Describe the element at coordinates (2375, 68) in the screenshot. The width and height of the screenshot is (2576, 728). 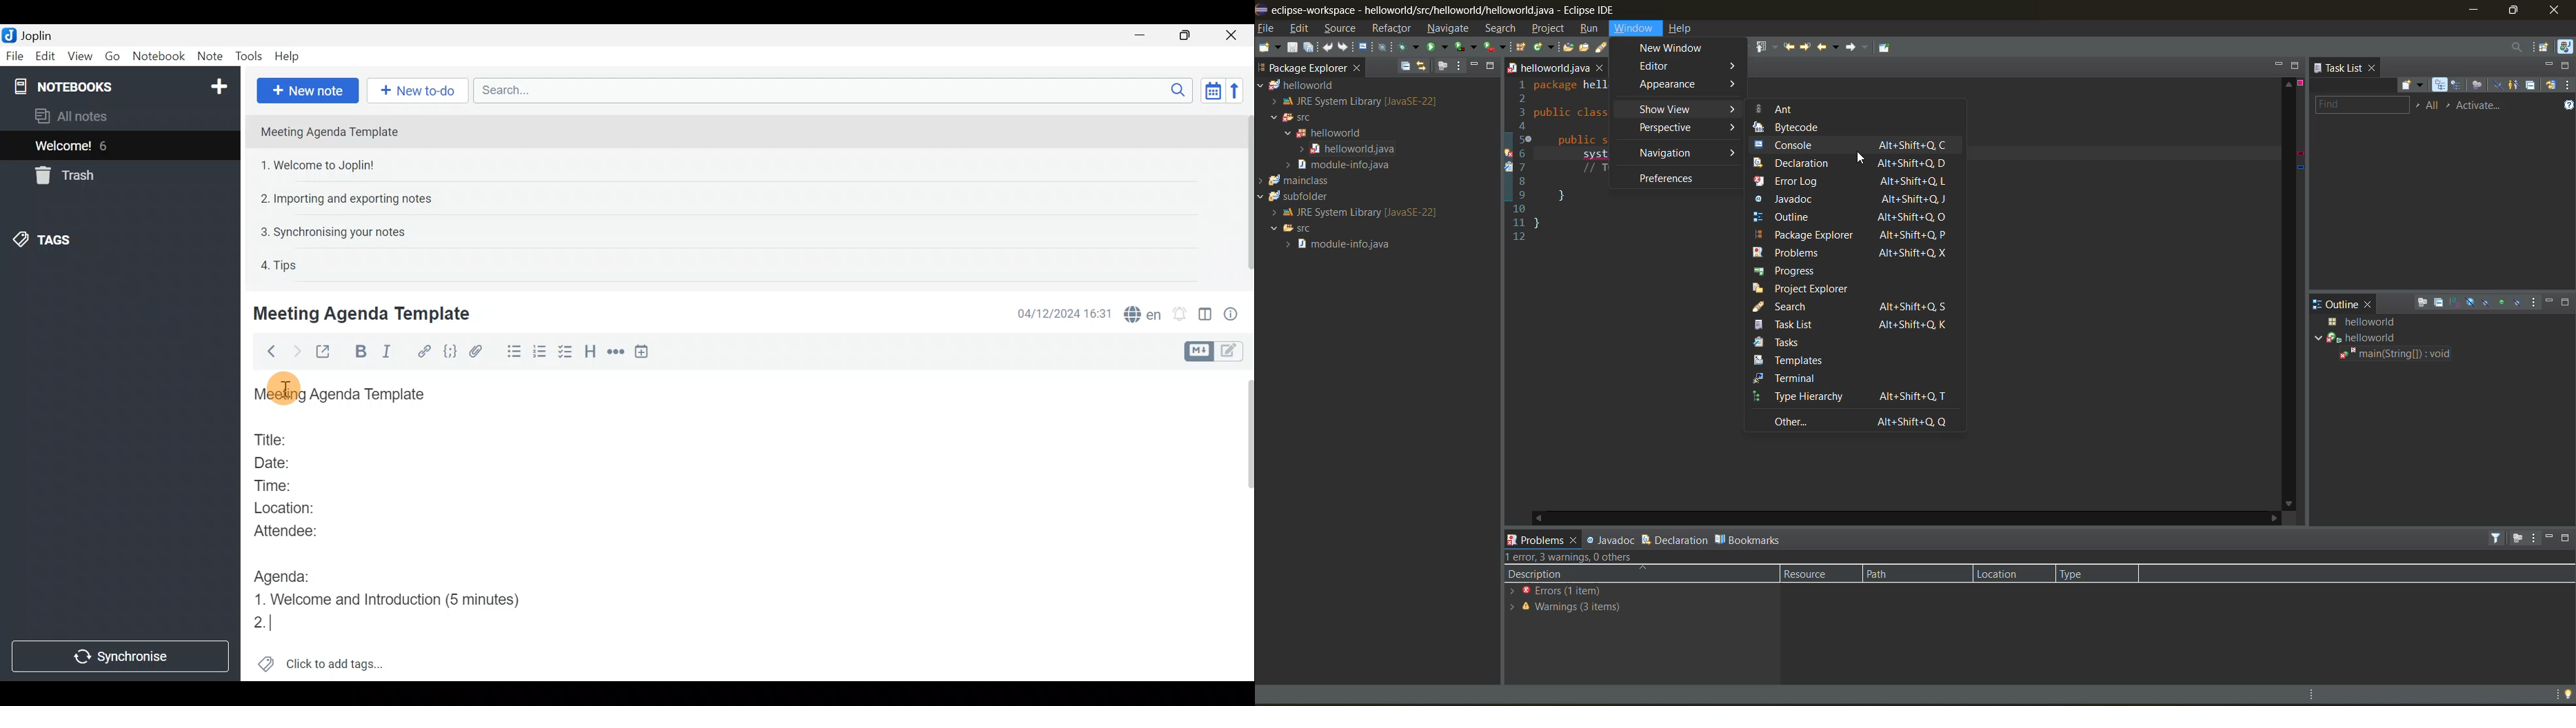
I see `close` at that location.